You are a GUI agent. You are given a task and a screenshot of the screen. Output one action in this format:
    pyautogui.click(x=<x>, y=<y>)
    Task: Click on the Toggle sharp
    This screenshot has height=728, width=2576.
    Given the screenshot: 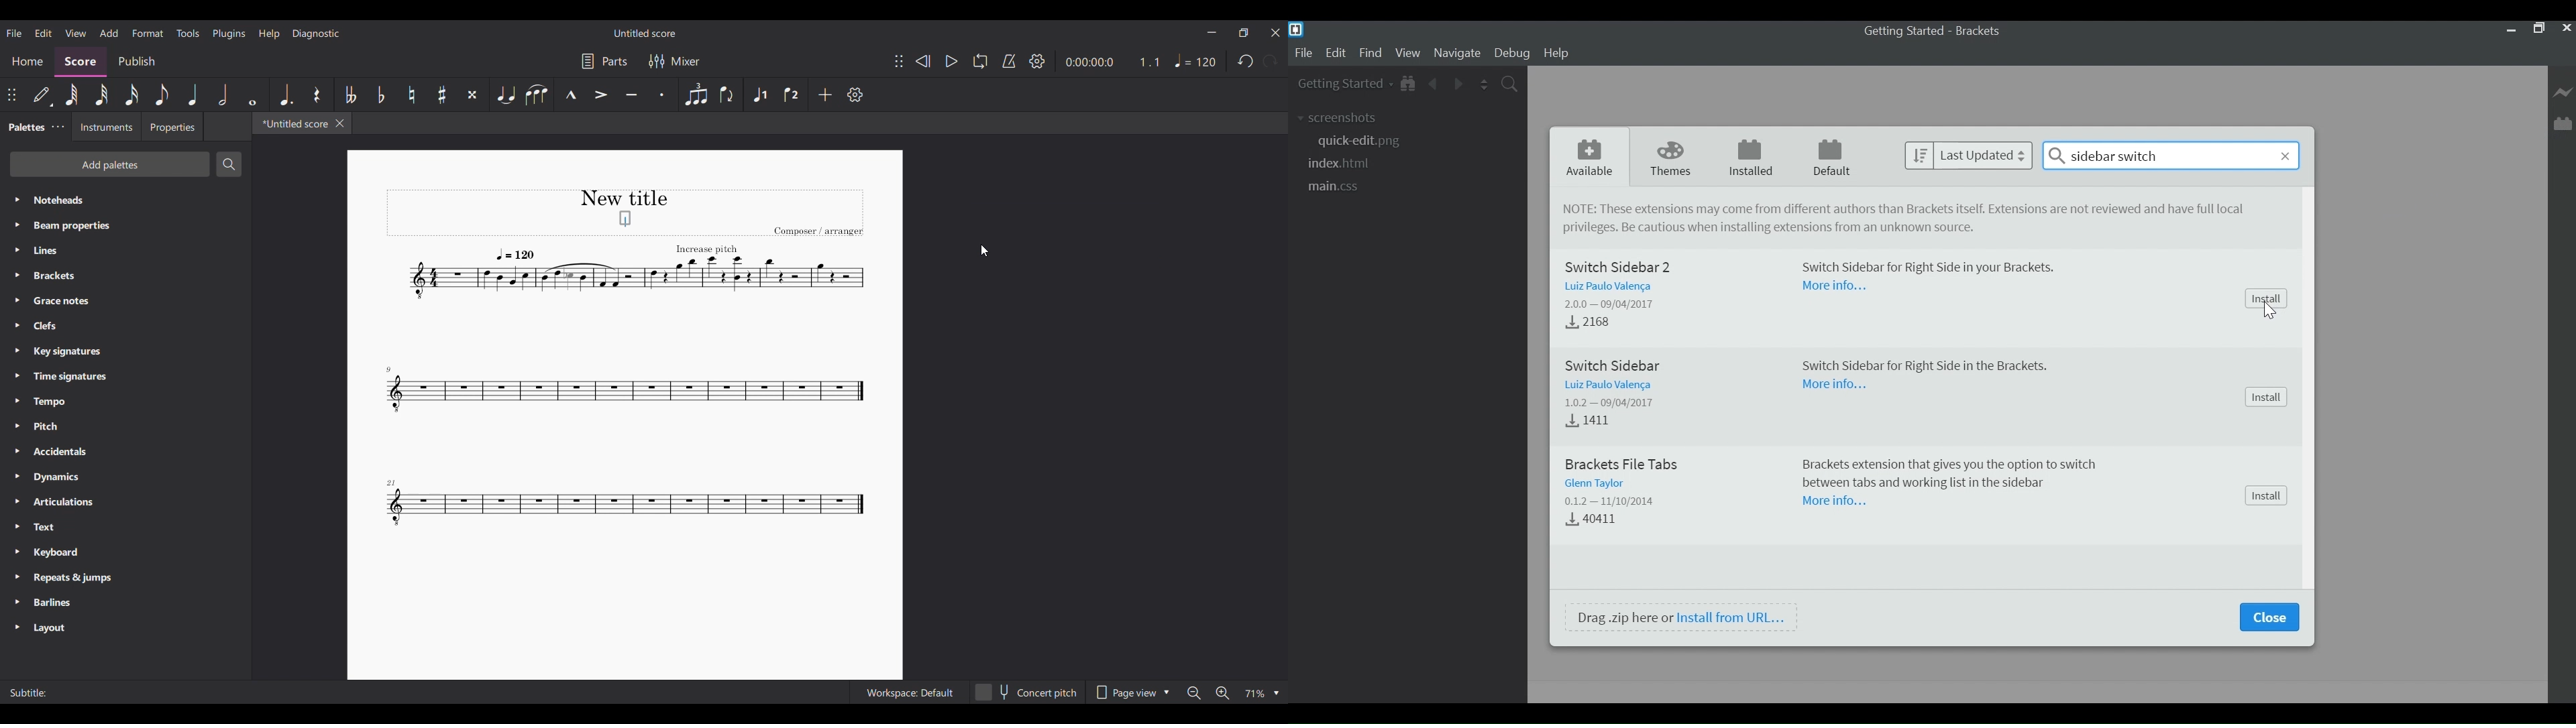 What is the action you would take?
    pyautogui.click(x=442, y=95)
    